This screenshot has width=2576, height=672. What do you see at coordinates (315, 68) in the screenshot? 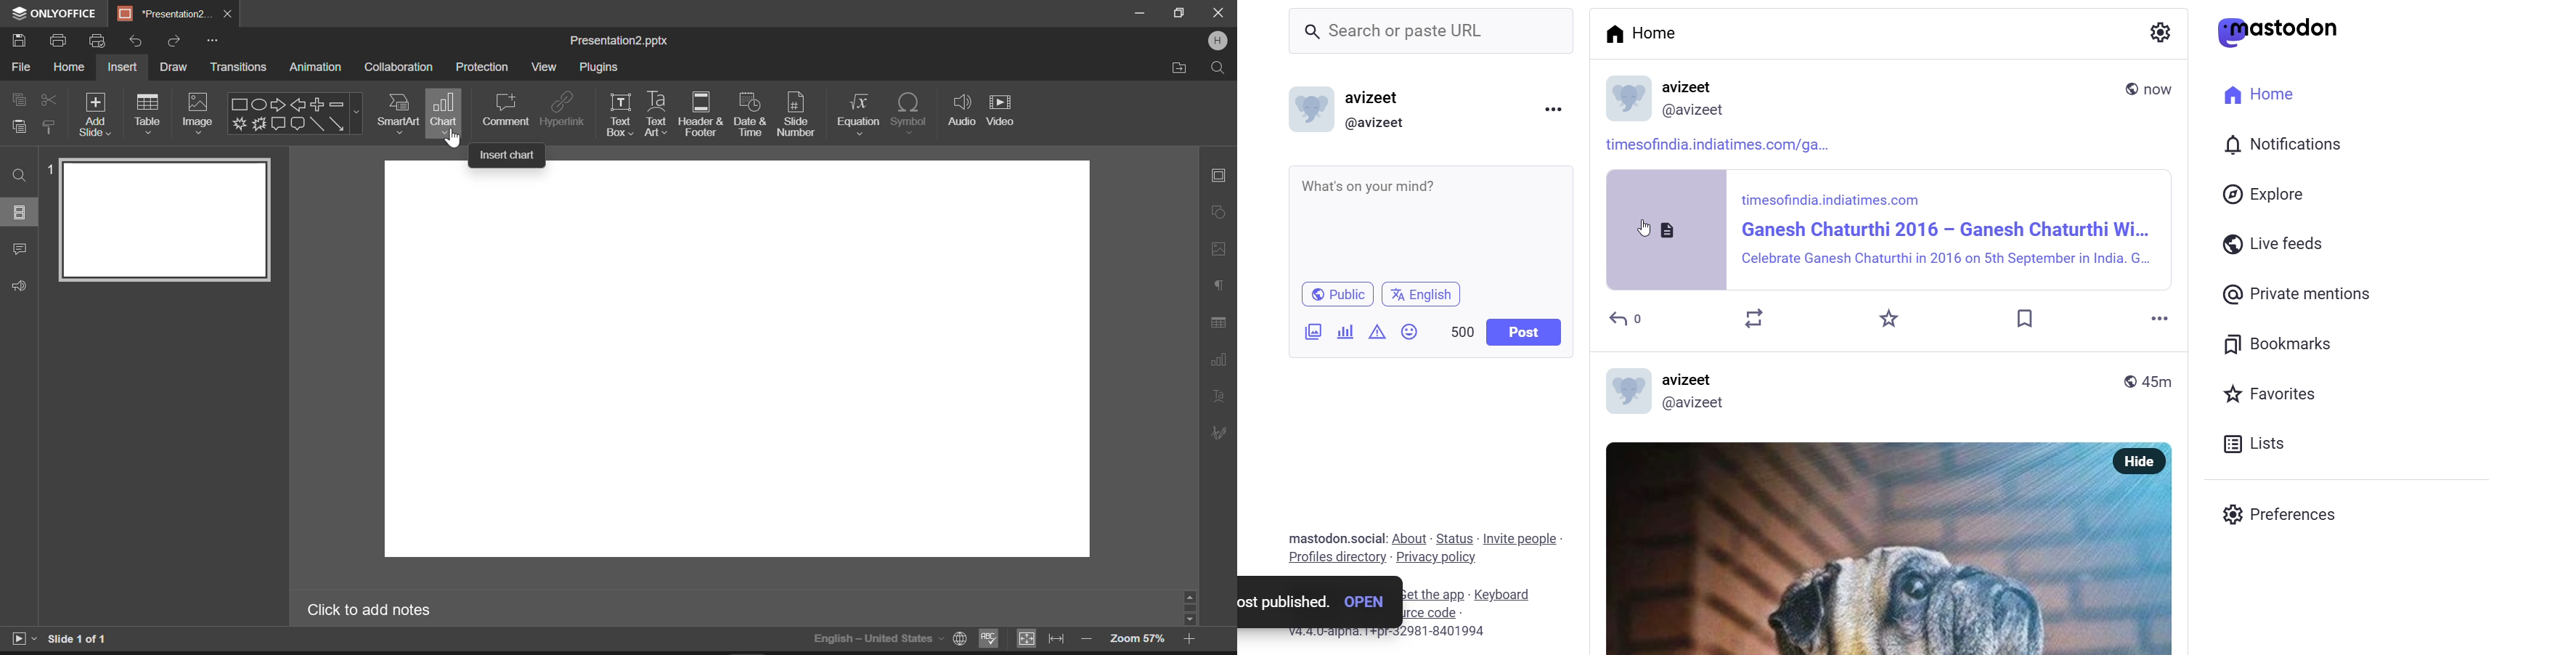
I see `Animation` at bounding box center [315, 68].